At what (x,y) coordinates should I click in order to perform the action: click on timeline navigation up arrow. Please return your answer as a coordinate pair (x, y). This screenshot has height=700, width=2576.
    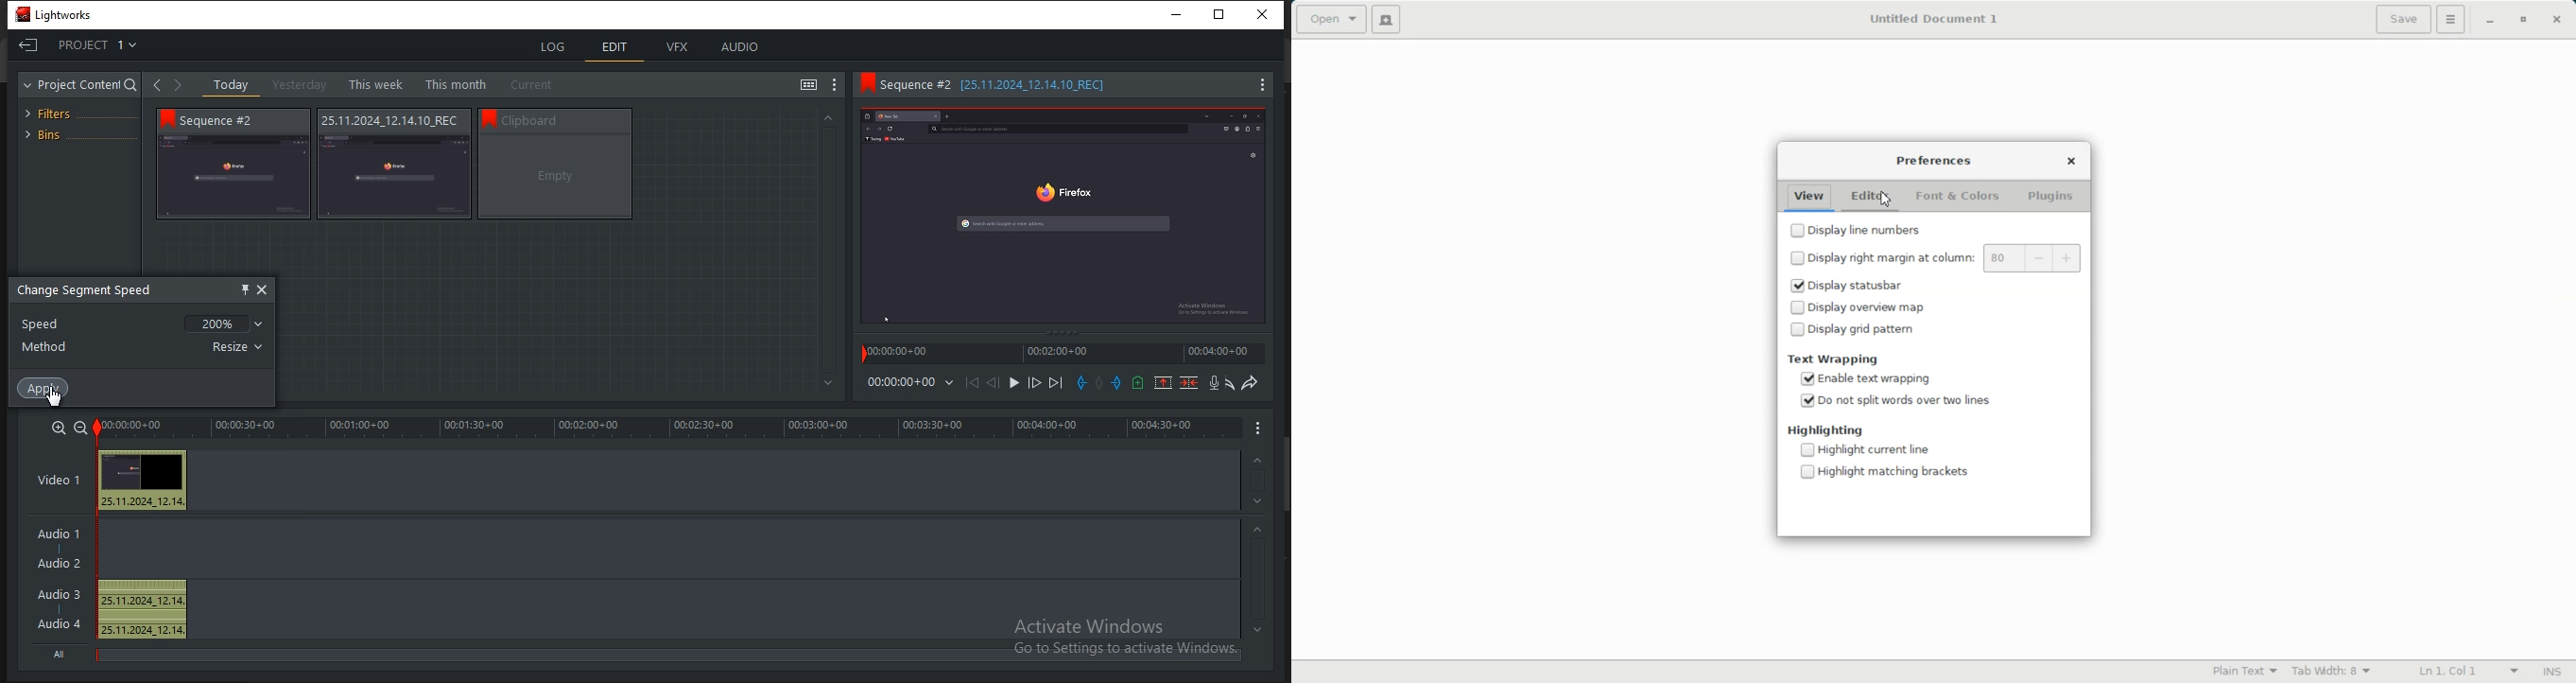
    Looking at the image, I should click on (1257, 460).